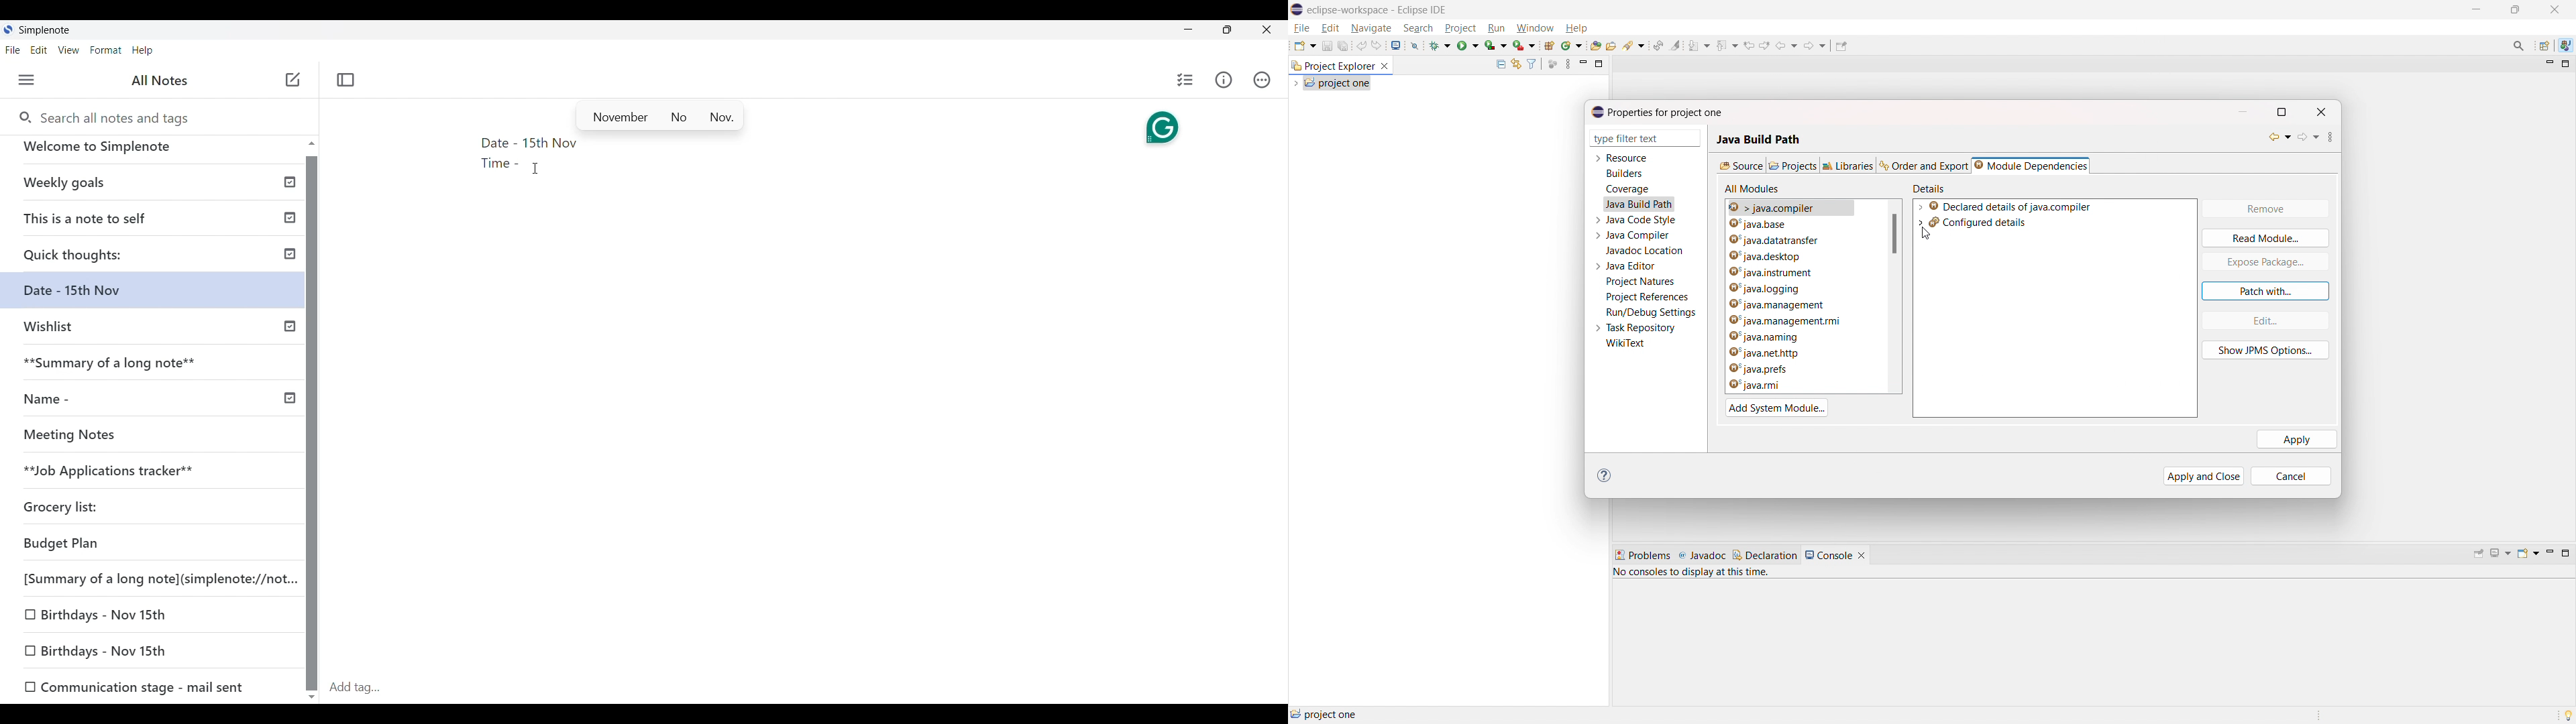  Describe the element at coordinates (1790, 288) in the screenshot. I see `java.logging` at that location.